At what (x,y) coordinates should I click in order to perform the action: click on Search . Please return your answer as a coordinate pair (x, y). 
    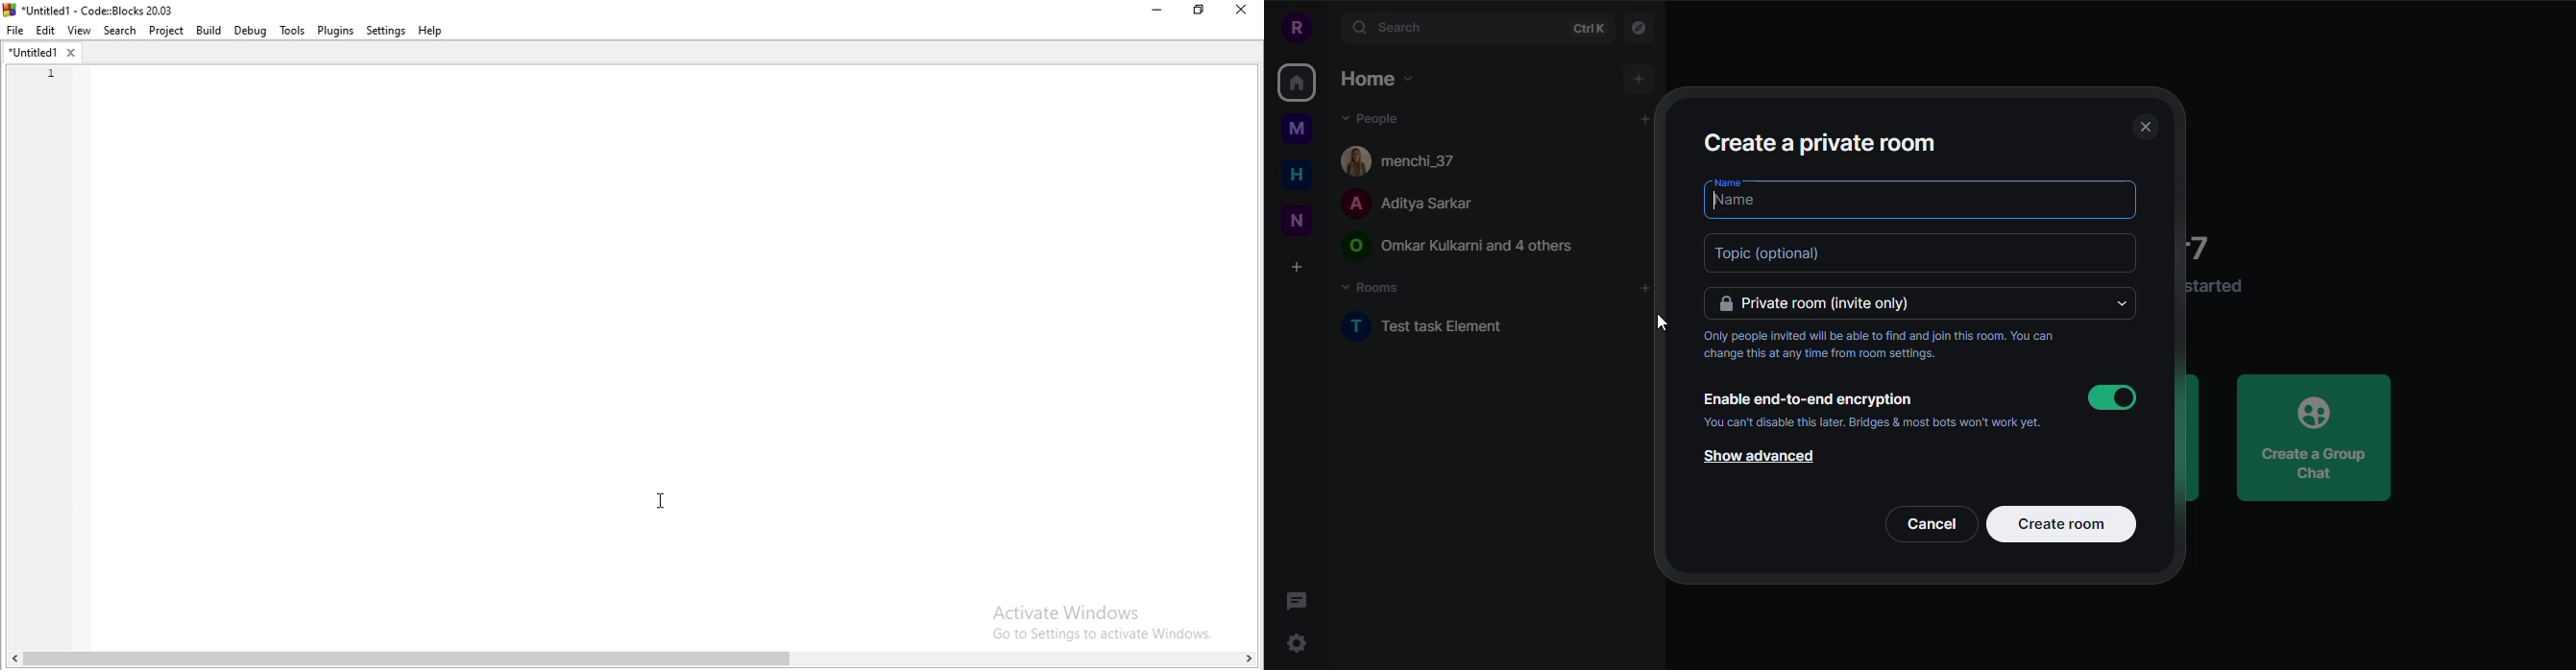
    Looking at the image, I should click on (121, 31).